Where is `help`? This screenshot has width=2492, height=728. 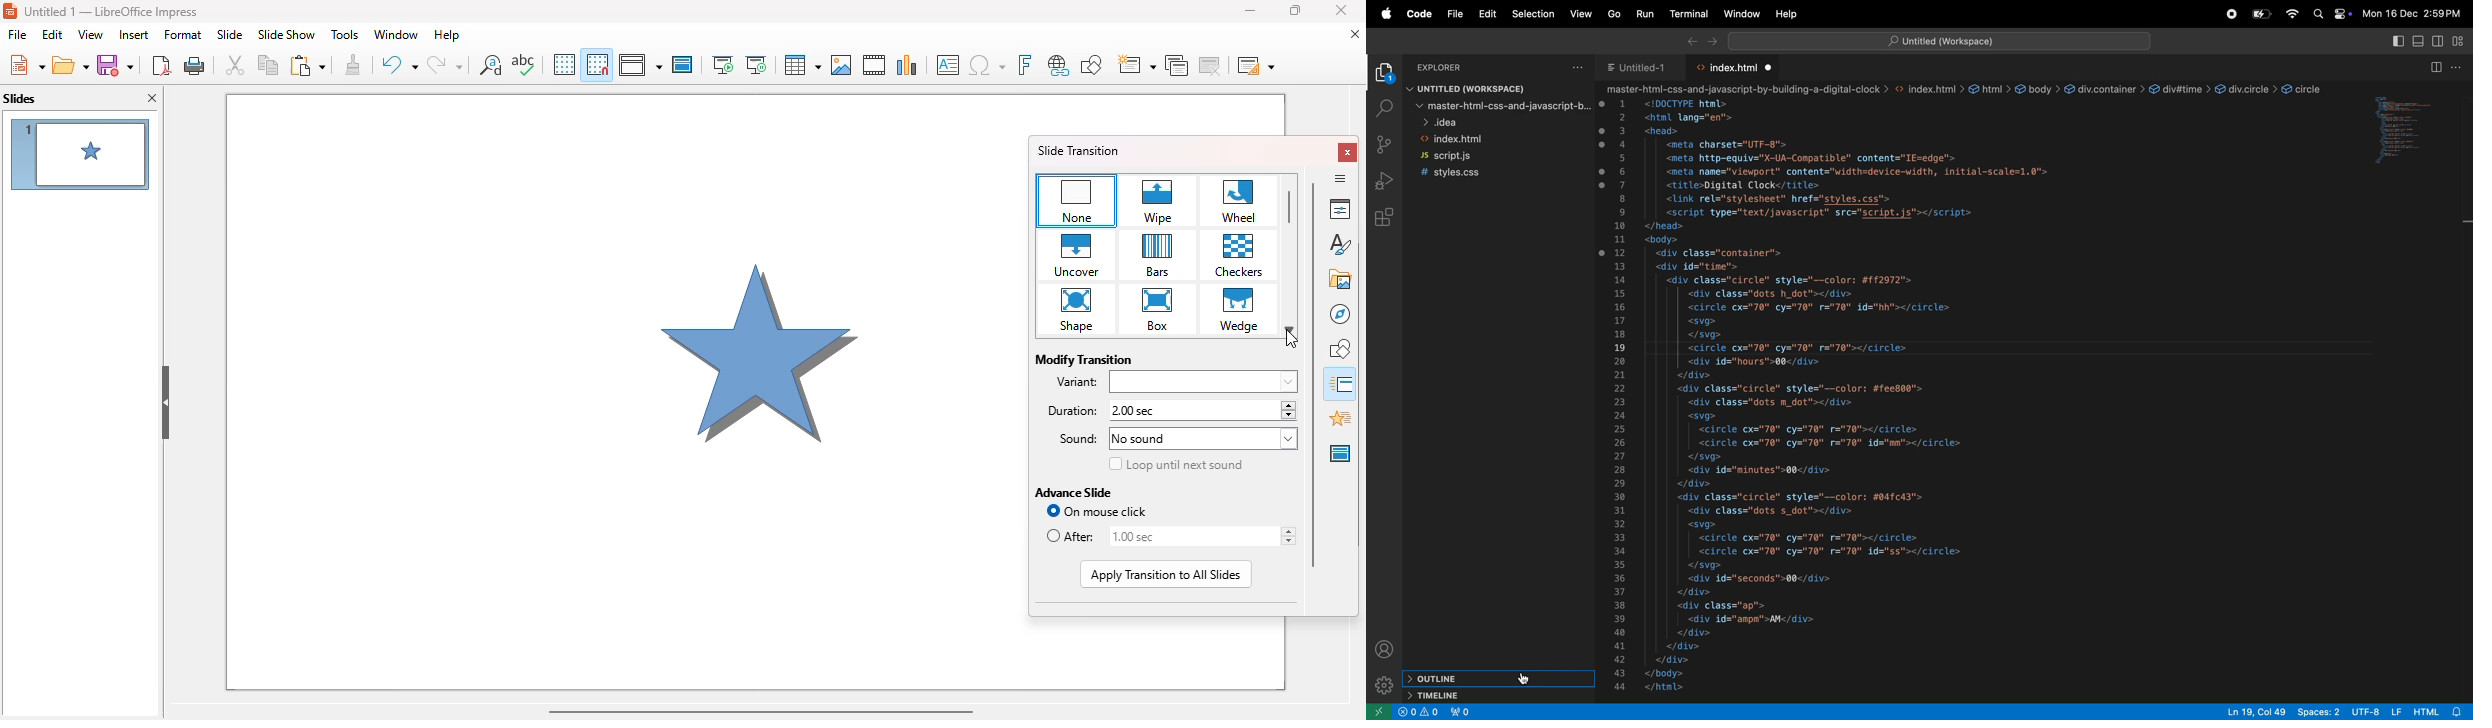
help is located at coordinates (1788, 14).